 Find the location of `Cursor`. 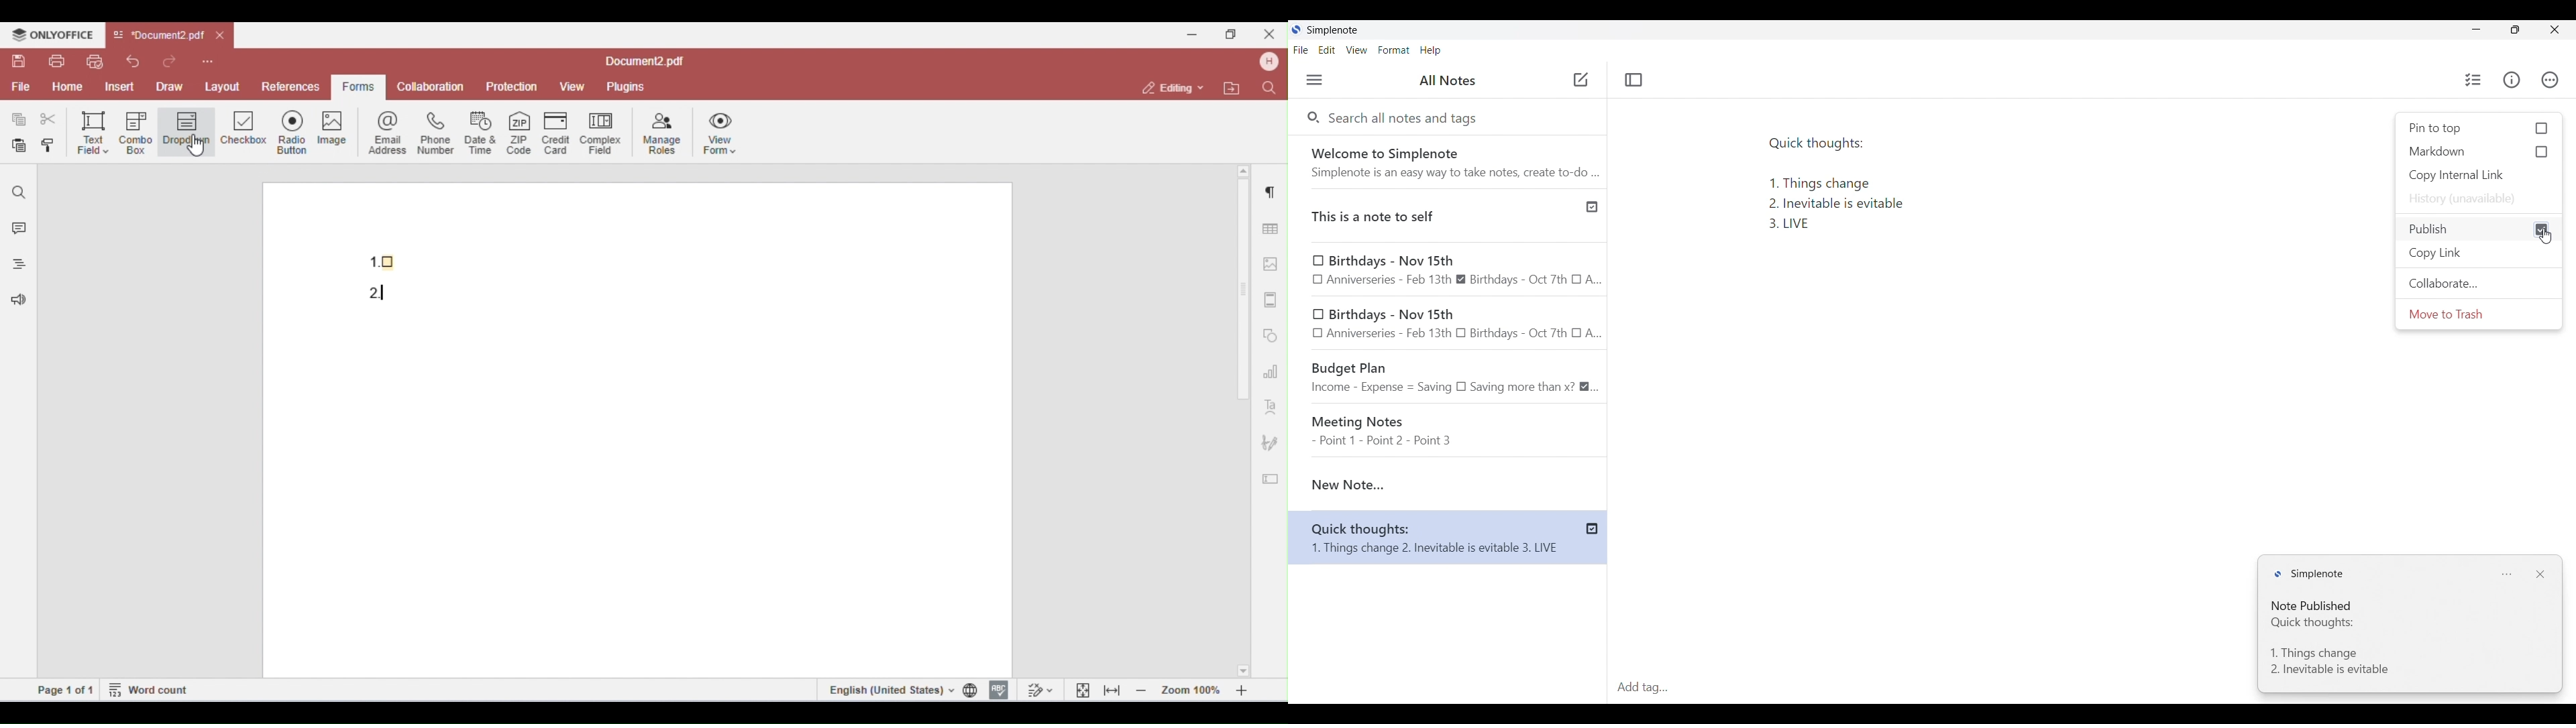

Cursor is located at coordinates (2544, 236).